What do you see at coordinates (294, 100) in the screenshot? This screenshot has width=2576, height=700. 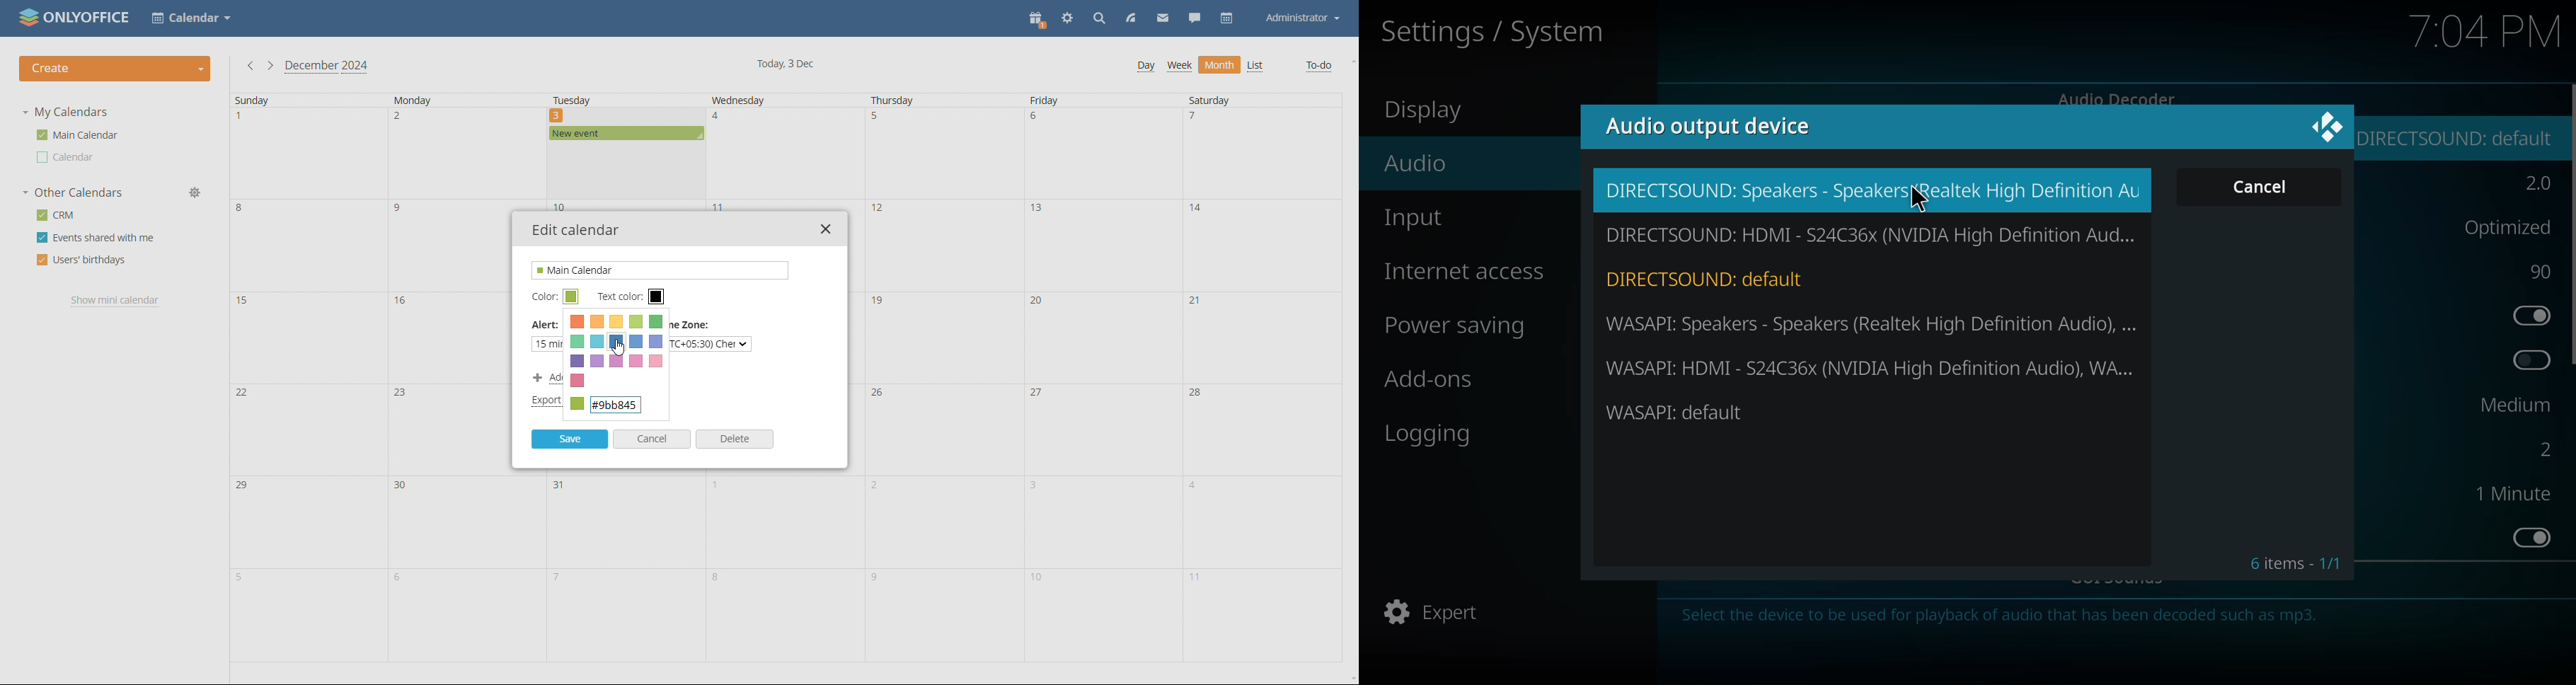 I see `sunday` at bounding box center [294, 100].